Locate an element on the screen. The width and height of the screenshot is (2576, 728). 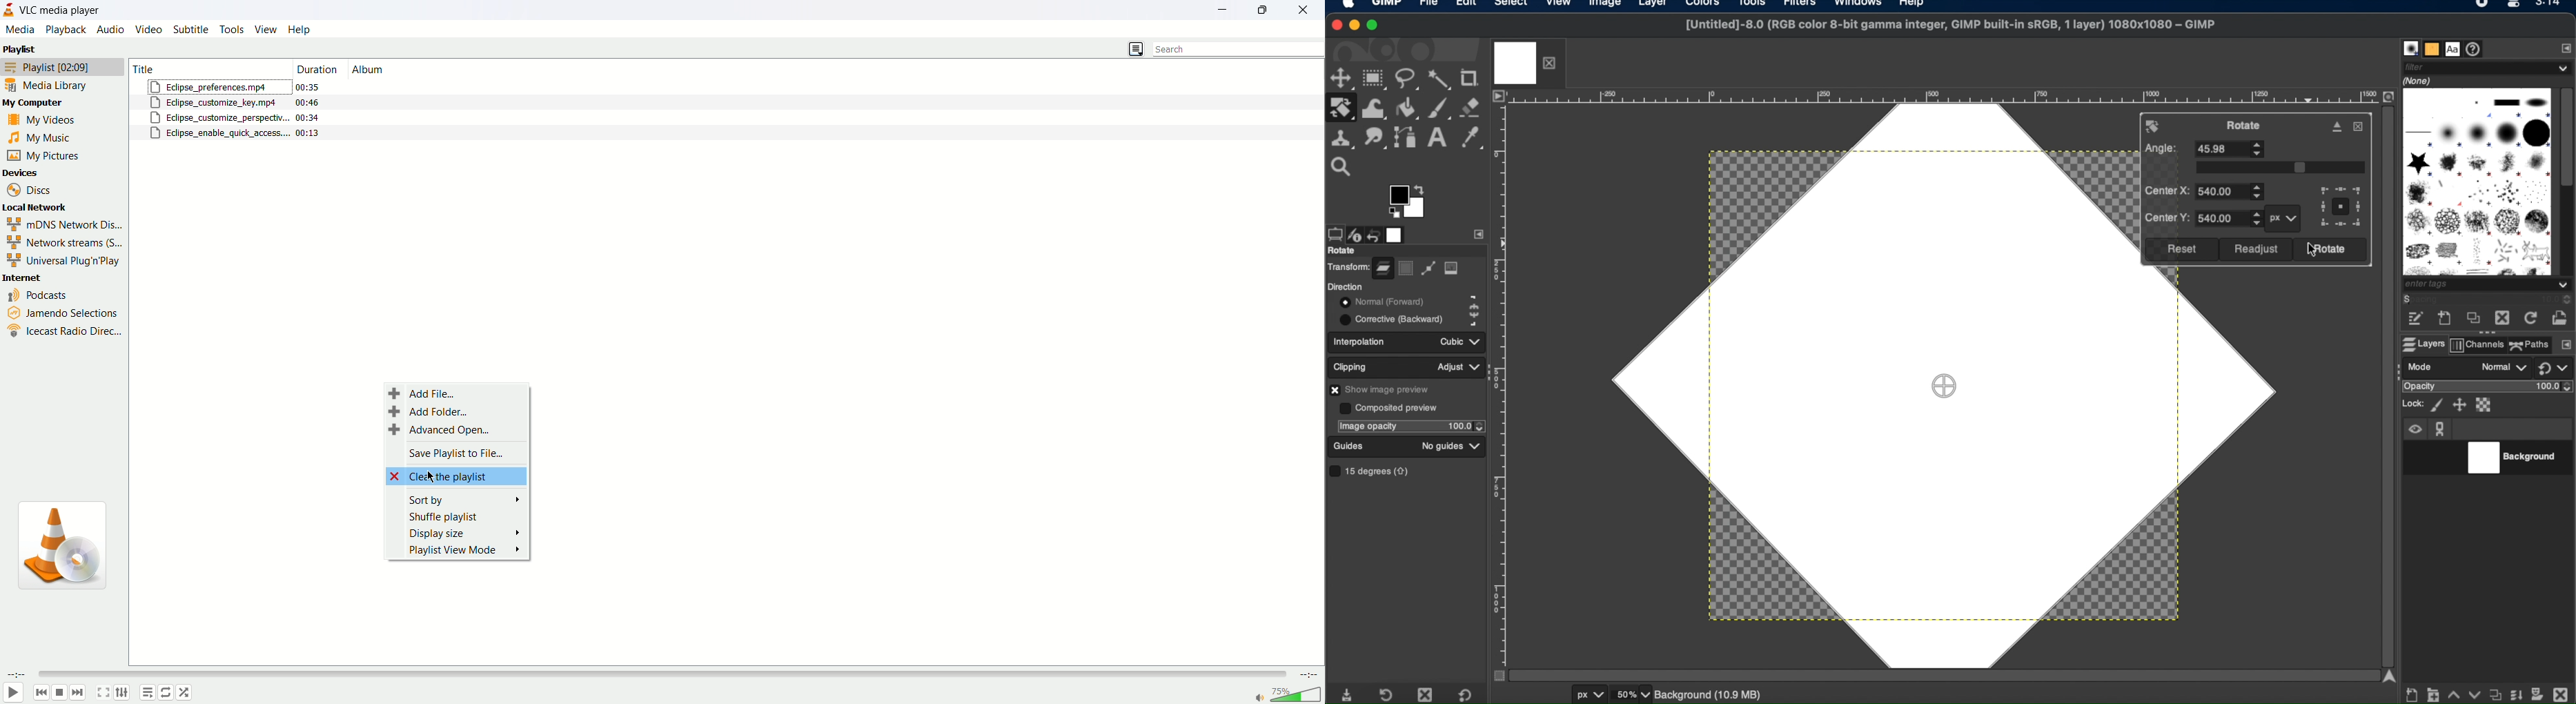
margin is located at coordinates (1503, 382).